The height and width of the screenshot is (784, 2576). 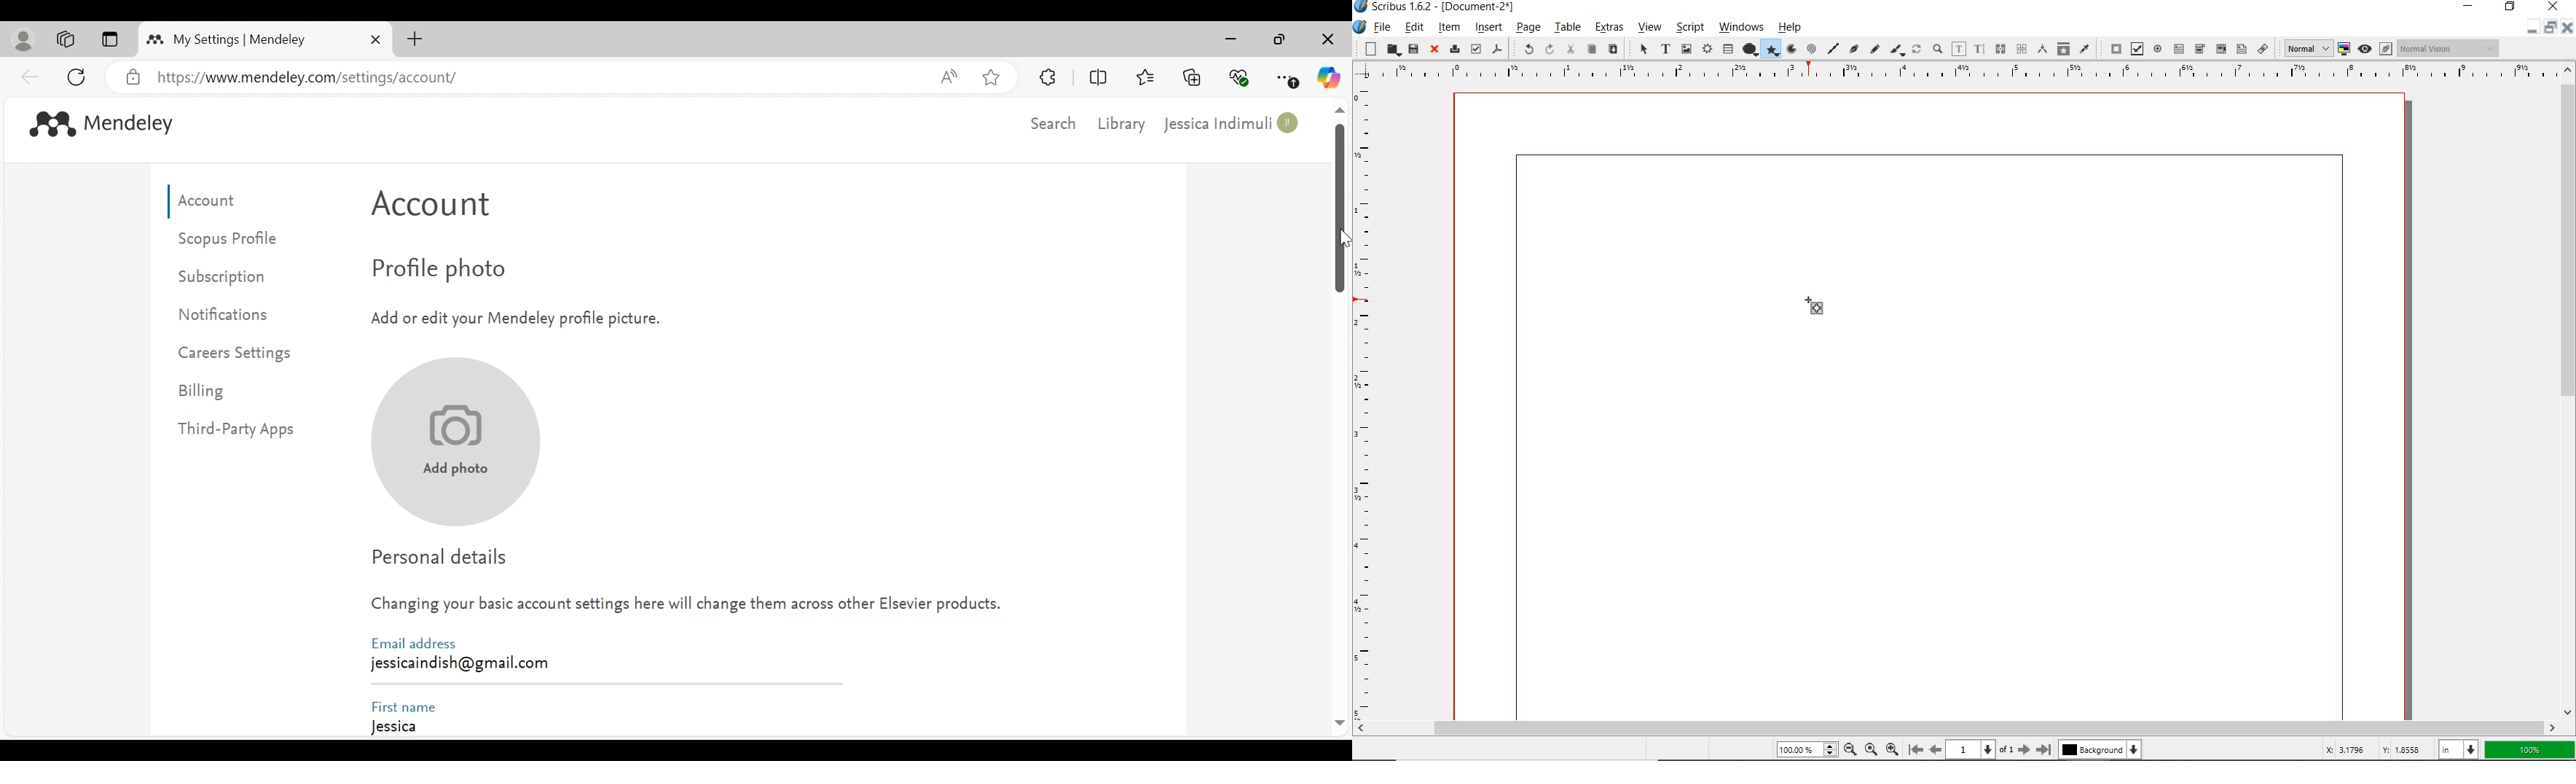 What do you see at coordinates (415, 39) in the screenshot?
I see `New Tab` at bounding box center [415, 39].